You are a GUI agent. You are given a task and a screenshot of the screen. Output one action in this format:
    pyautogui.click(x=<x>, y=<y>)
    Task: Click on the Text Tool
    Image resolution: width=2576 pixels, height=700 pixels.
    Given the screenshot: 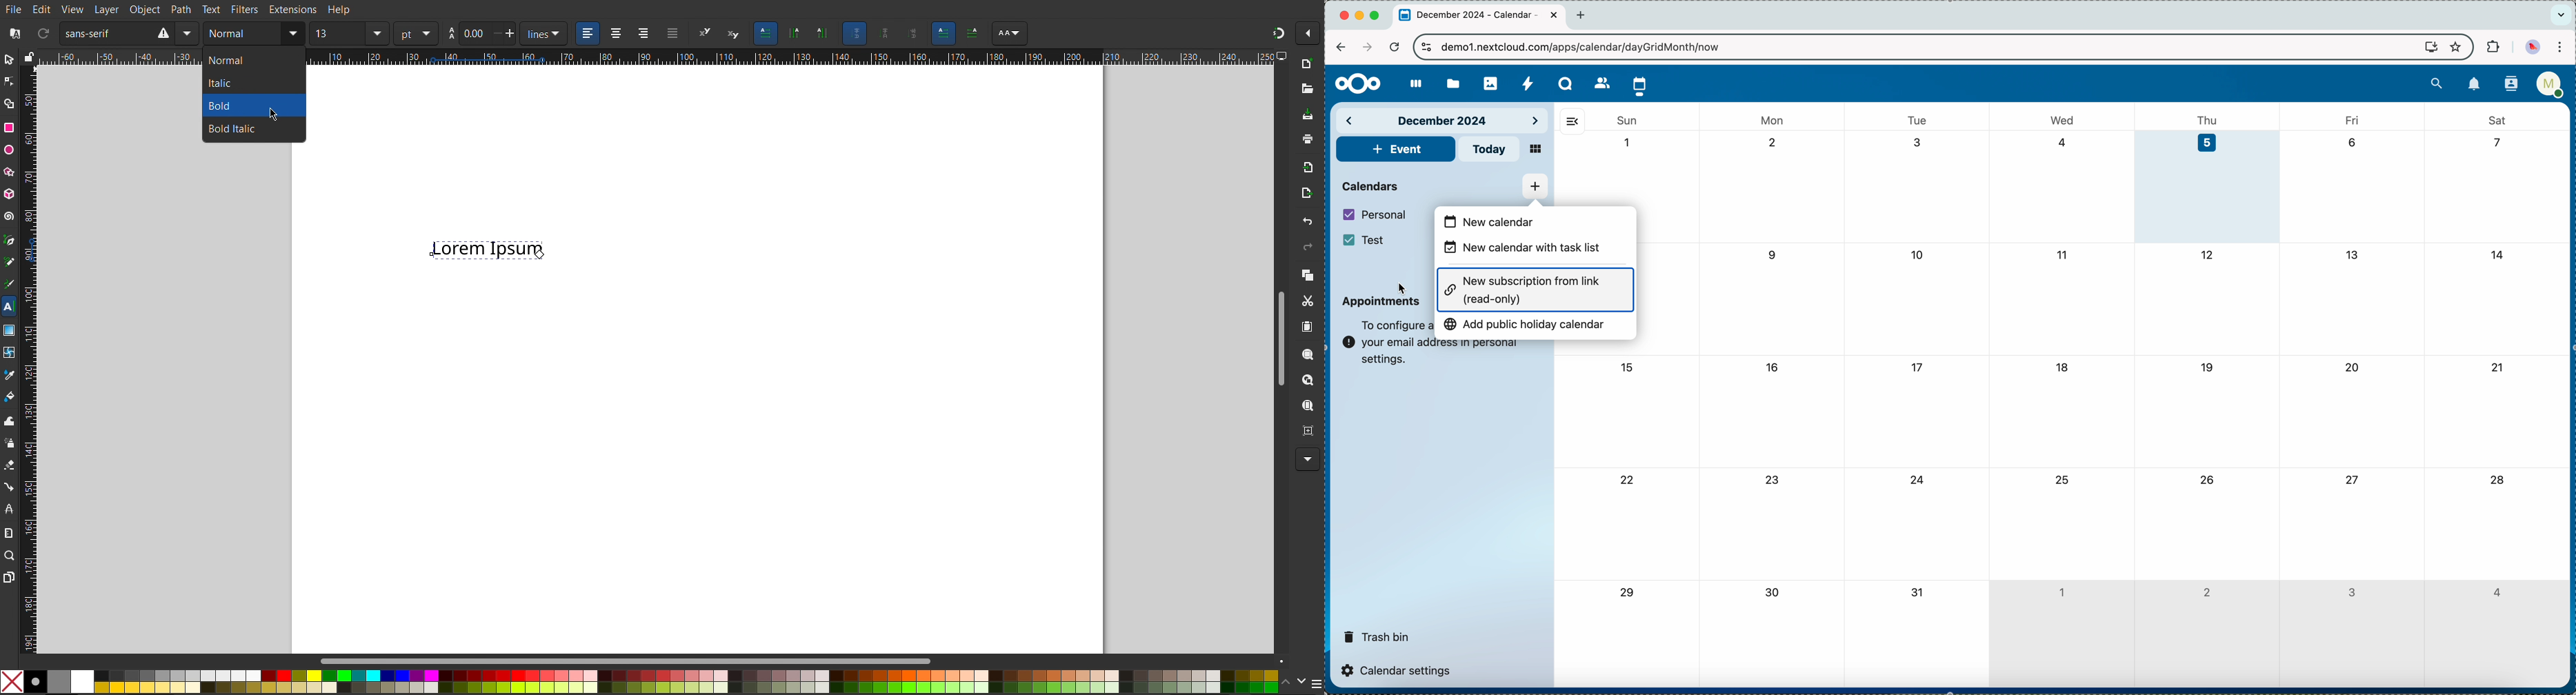 What is the action you would take?
    pyautogui.click(x=8, y=307)
    